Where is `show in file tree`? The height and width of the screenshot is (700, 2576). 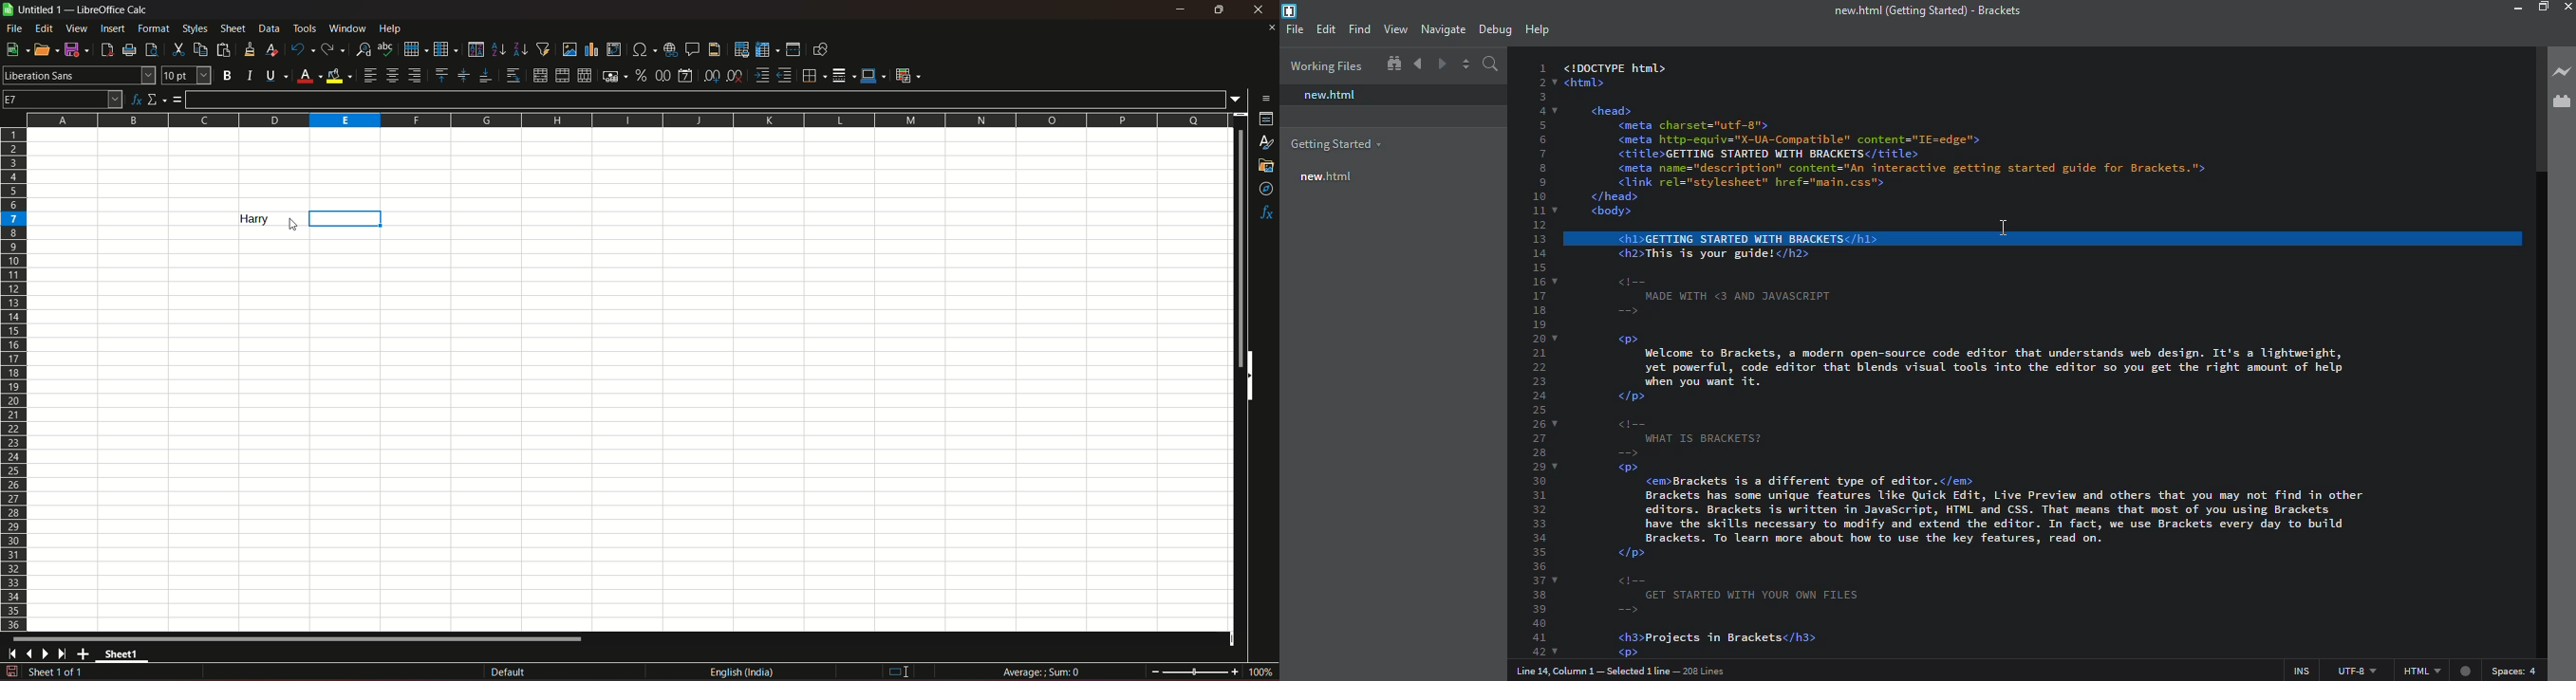
show in file tree is located at coordinates (1394, 64).